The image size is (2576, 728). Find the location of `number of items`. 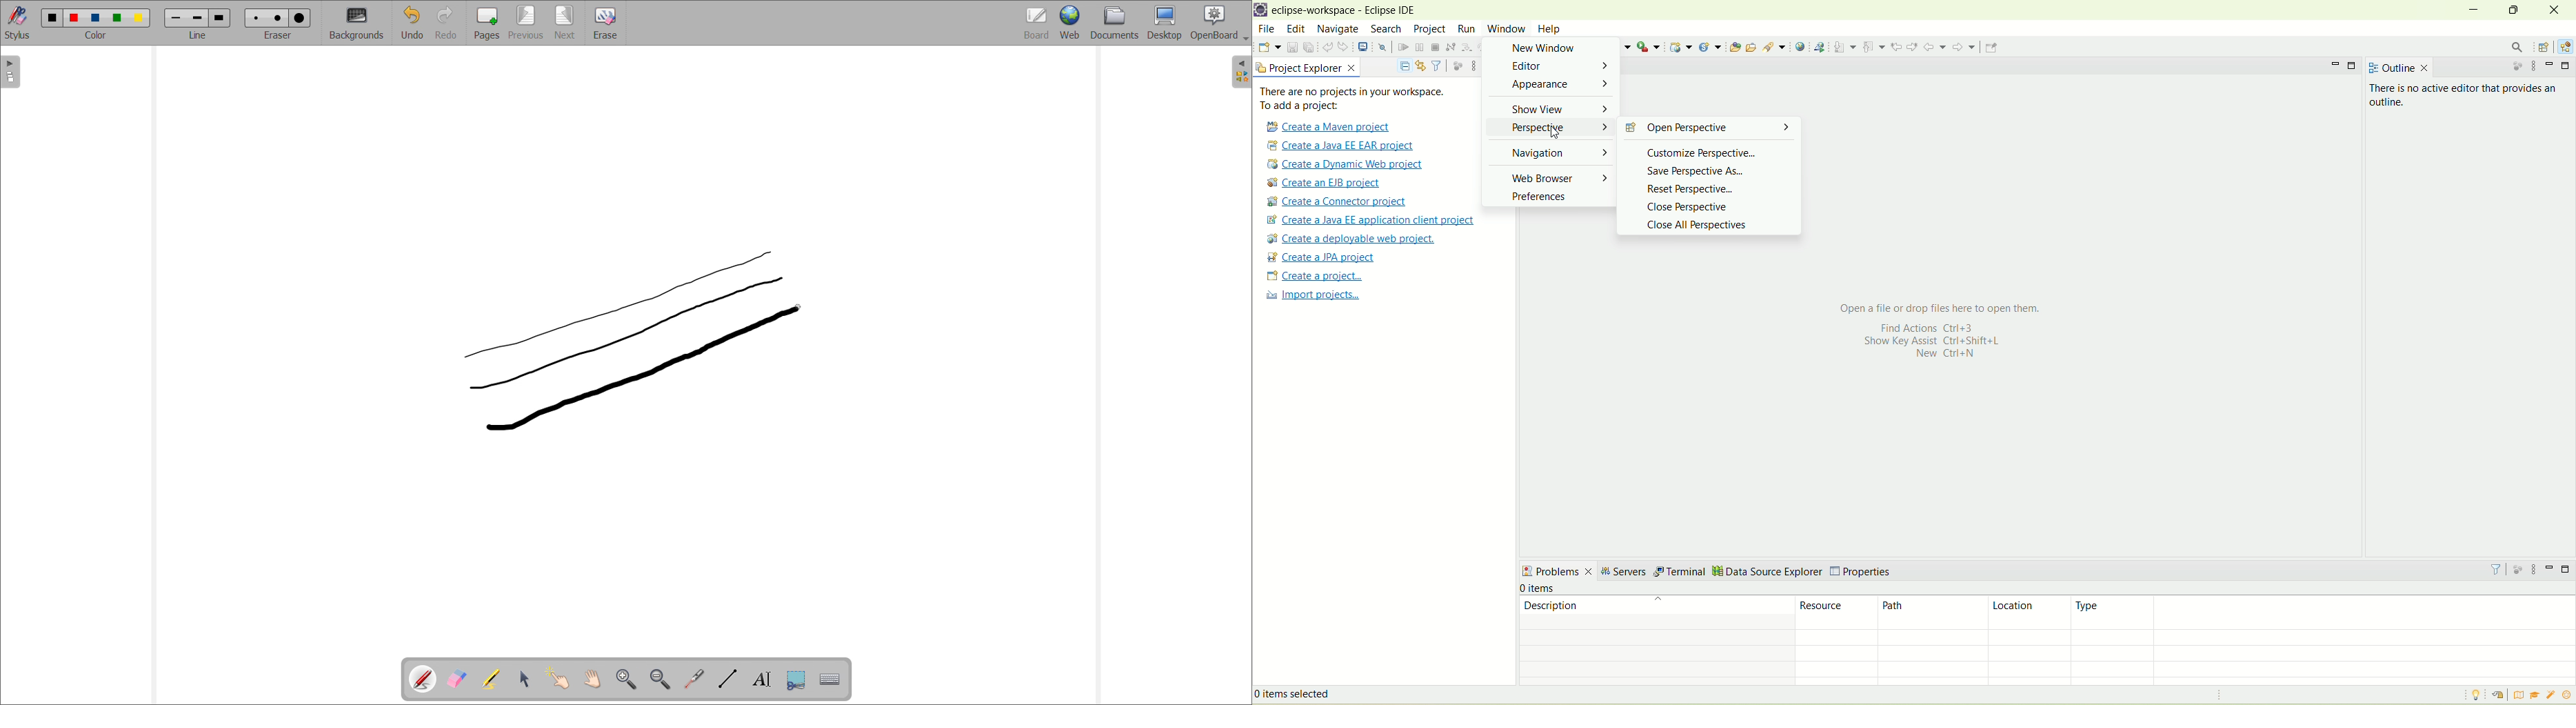

number of items is located at coordinates (1549, 588).